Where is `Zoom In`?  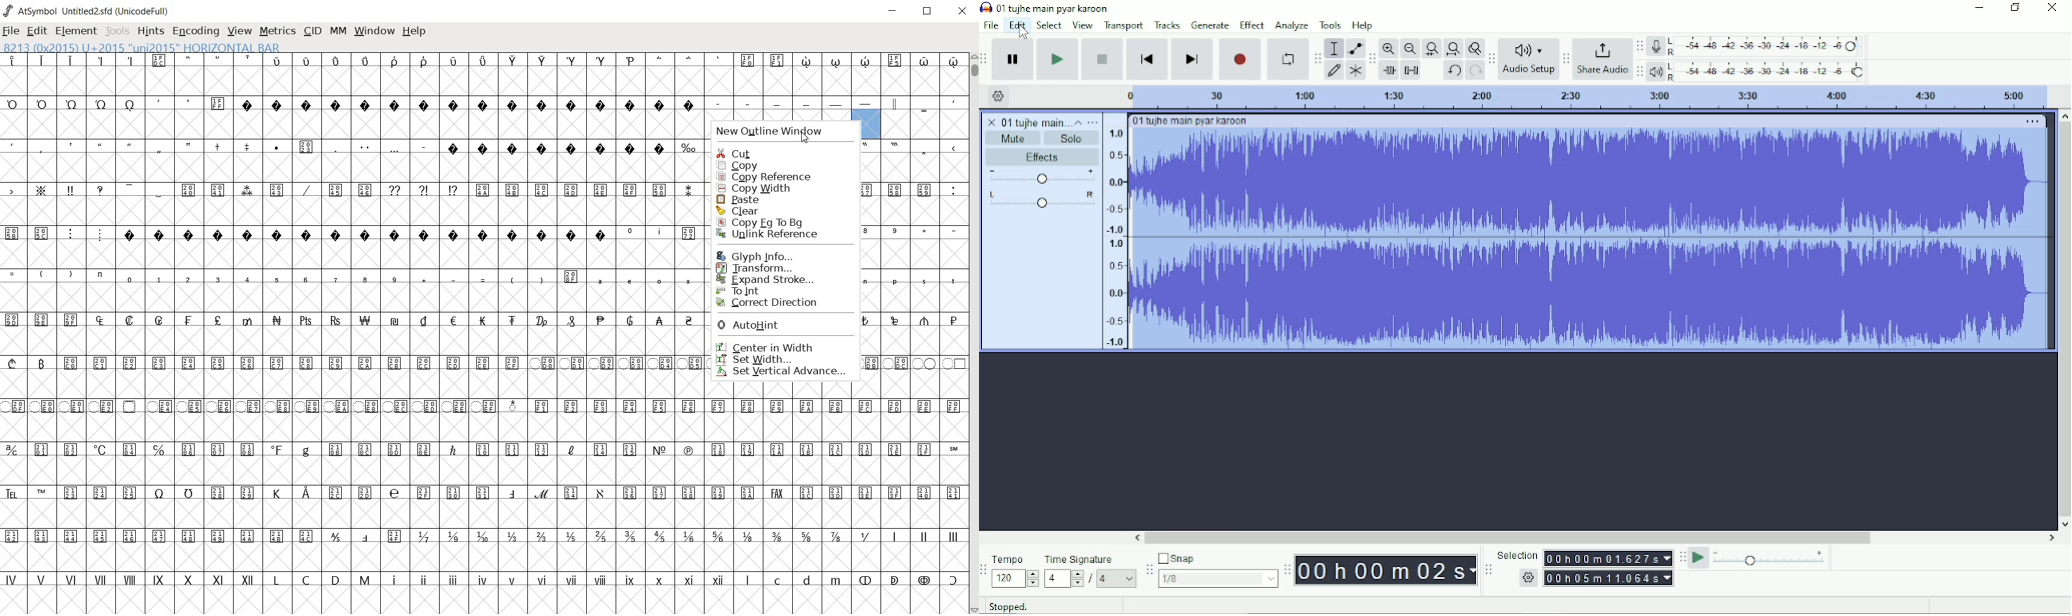
Zoom In is located at coordinates (1389, 48).